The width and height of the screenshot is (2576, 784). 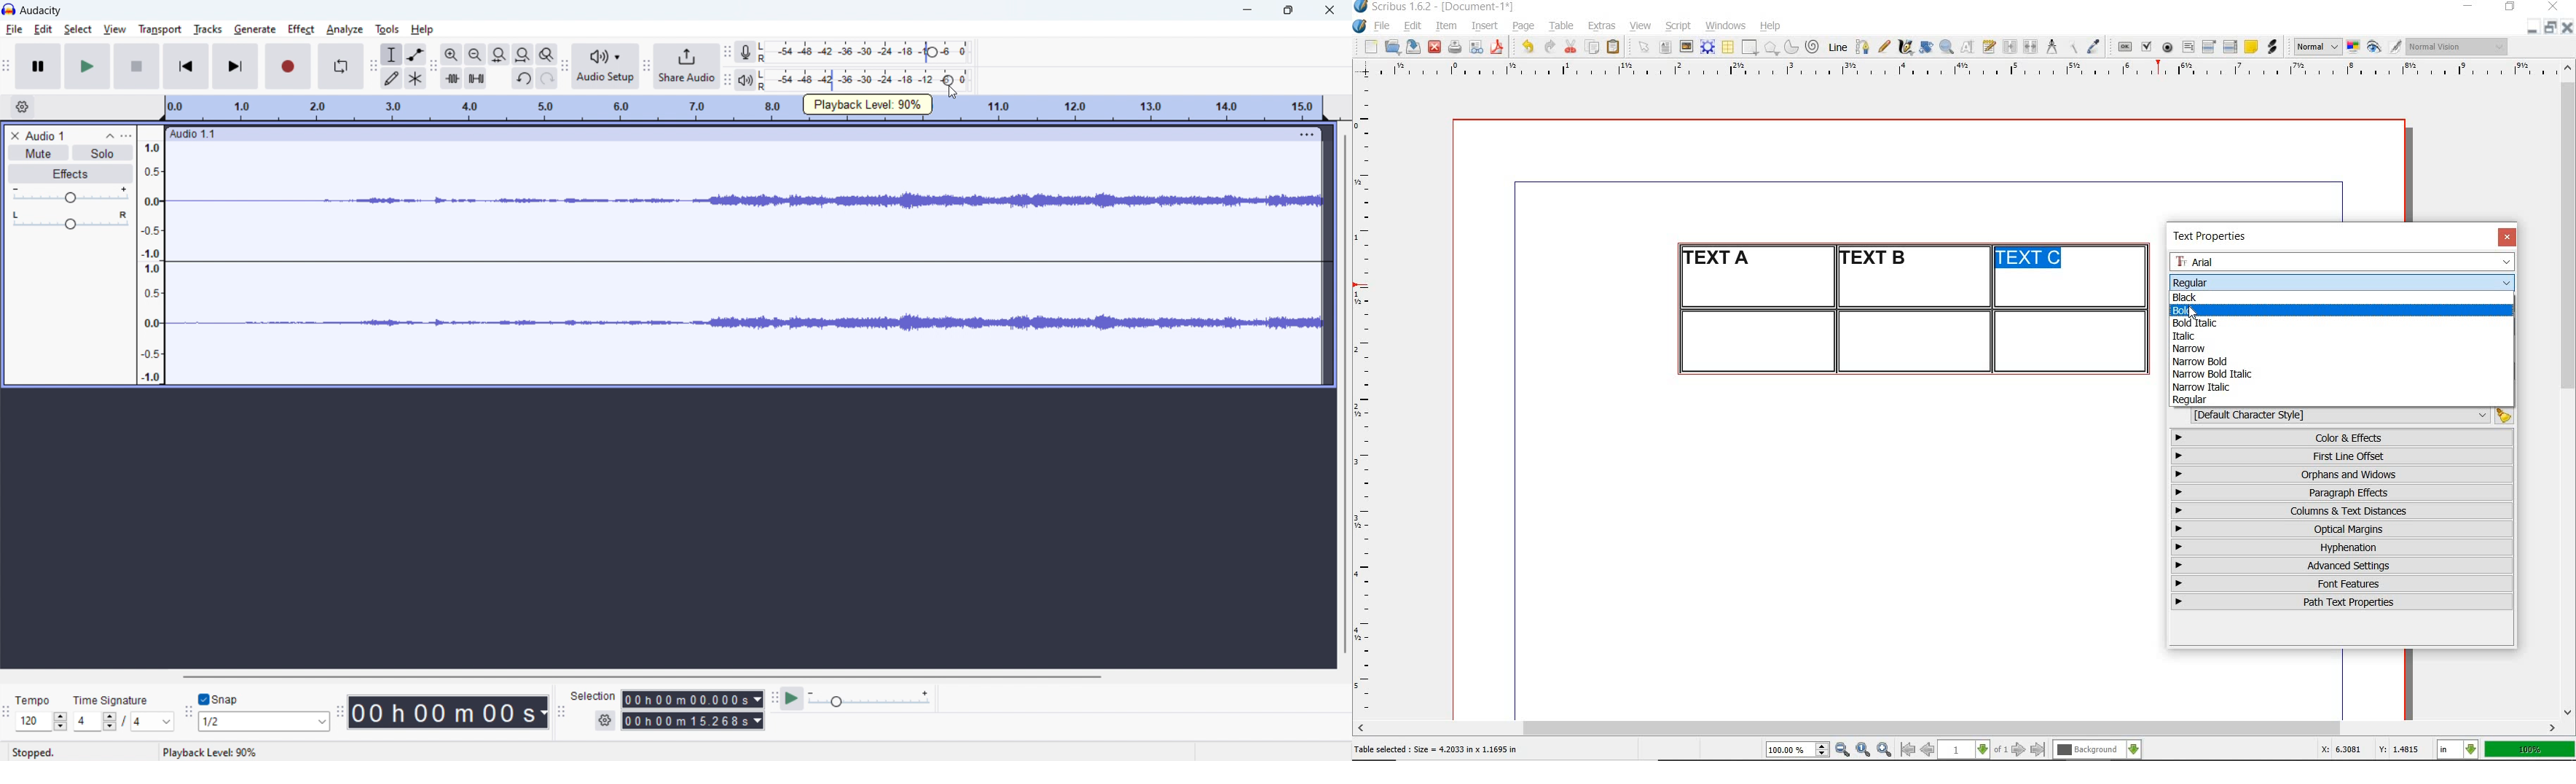 I want to click on select current zoom level, so click(x=1798, y=749).